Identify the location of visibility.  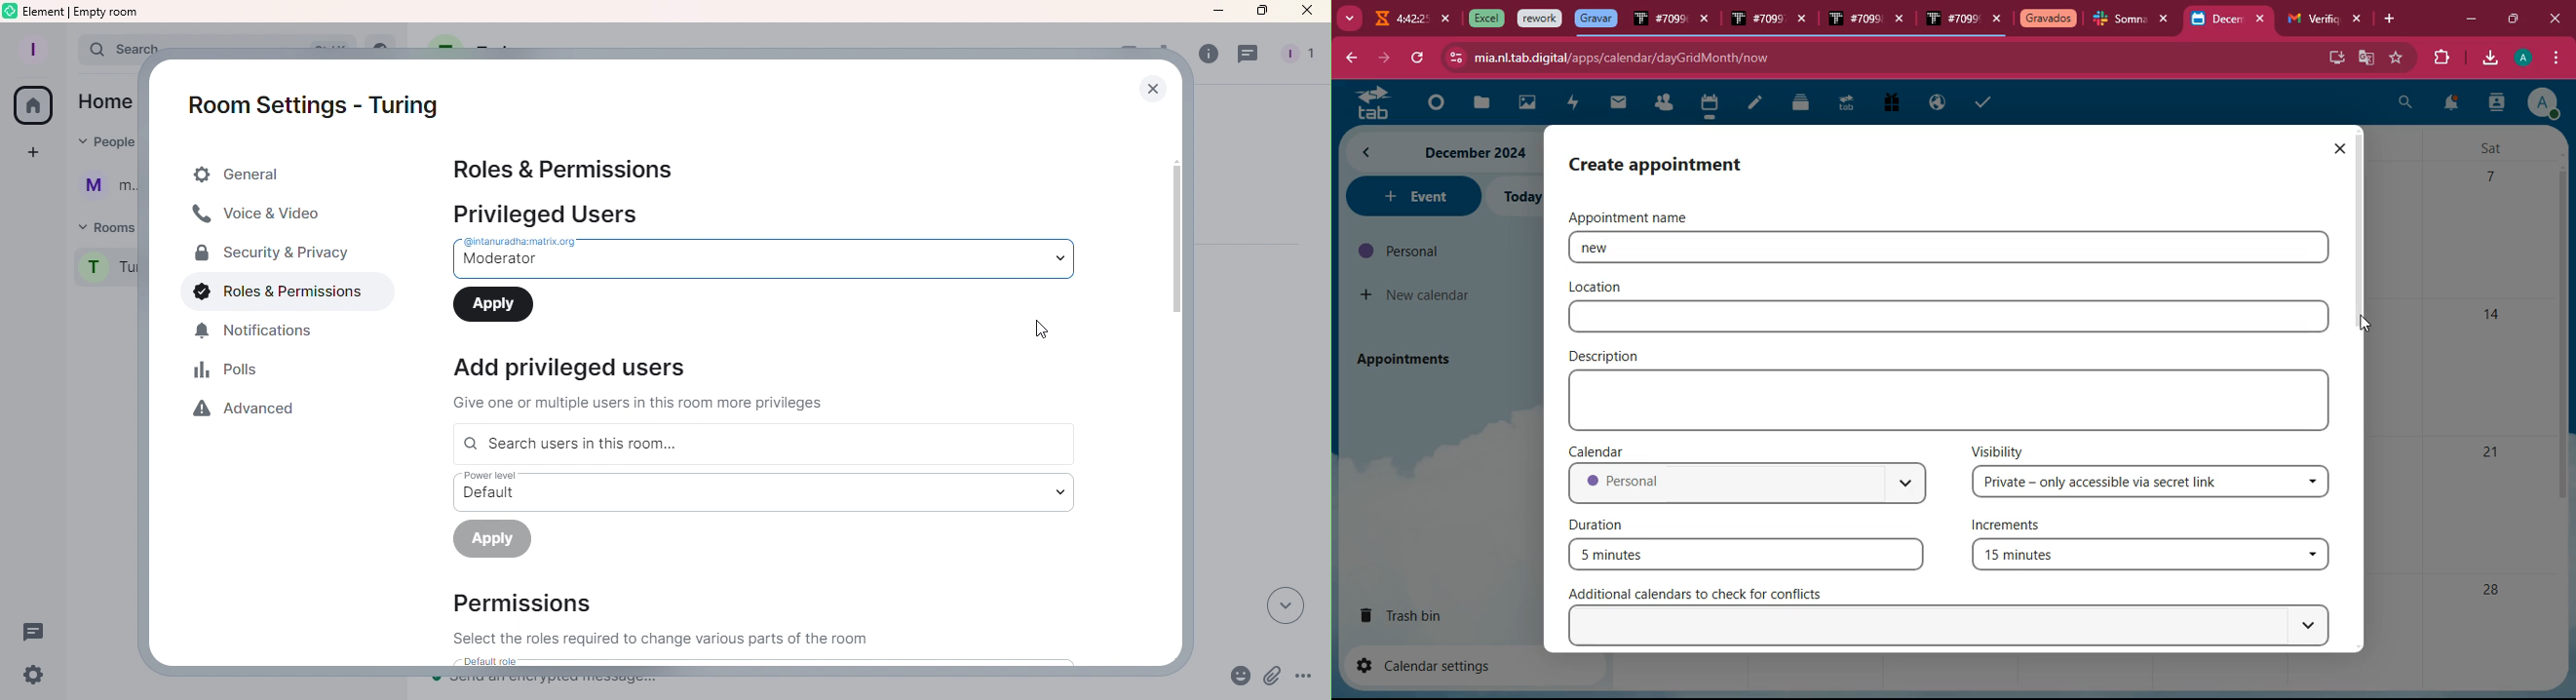
(1998, 450).